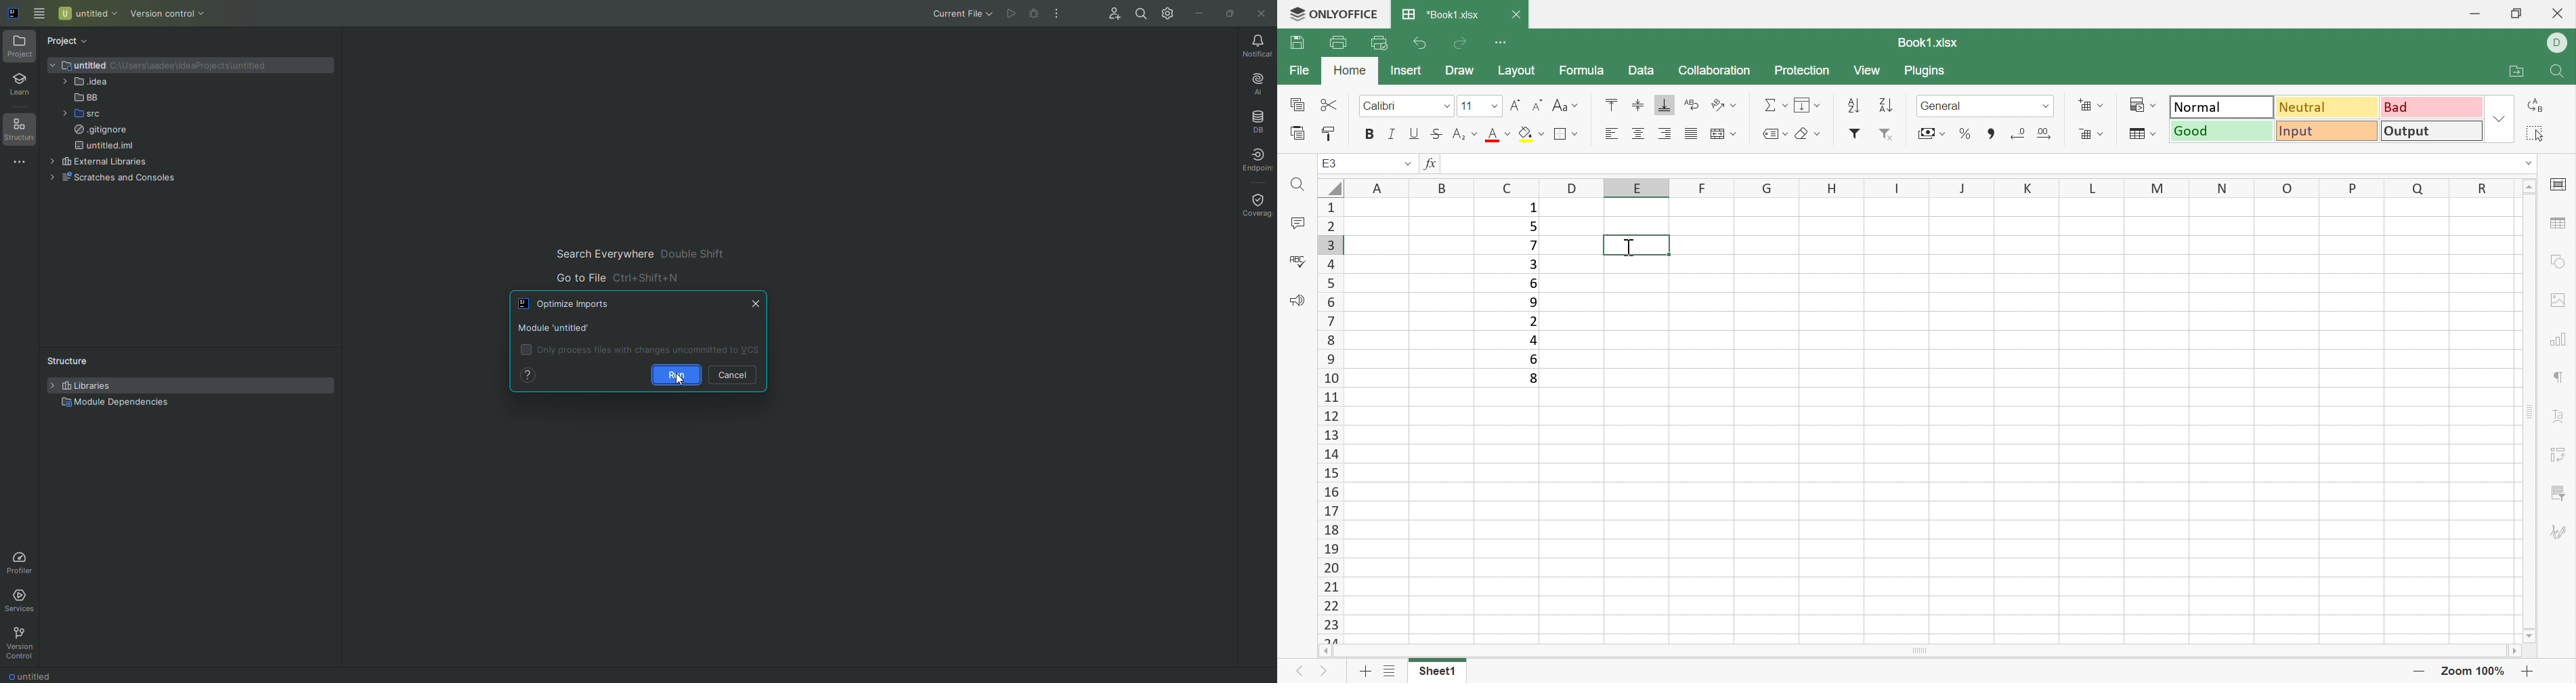  I want to click on View, so click(1867, 71).